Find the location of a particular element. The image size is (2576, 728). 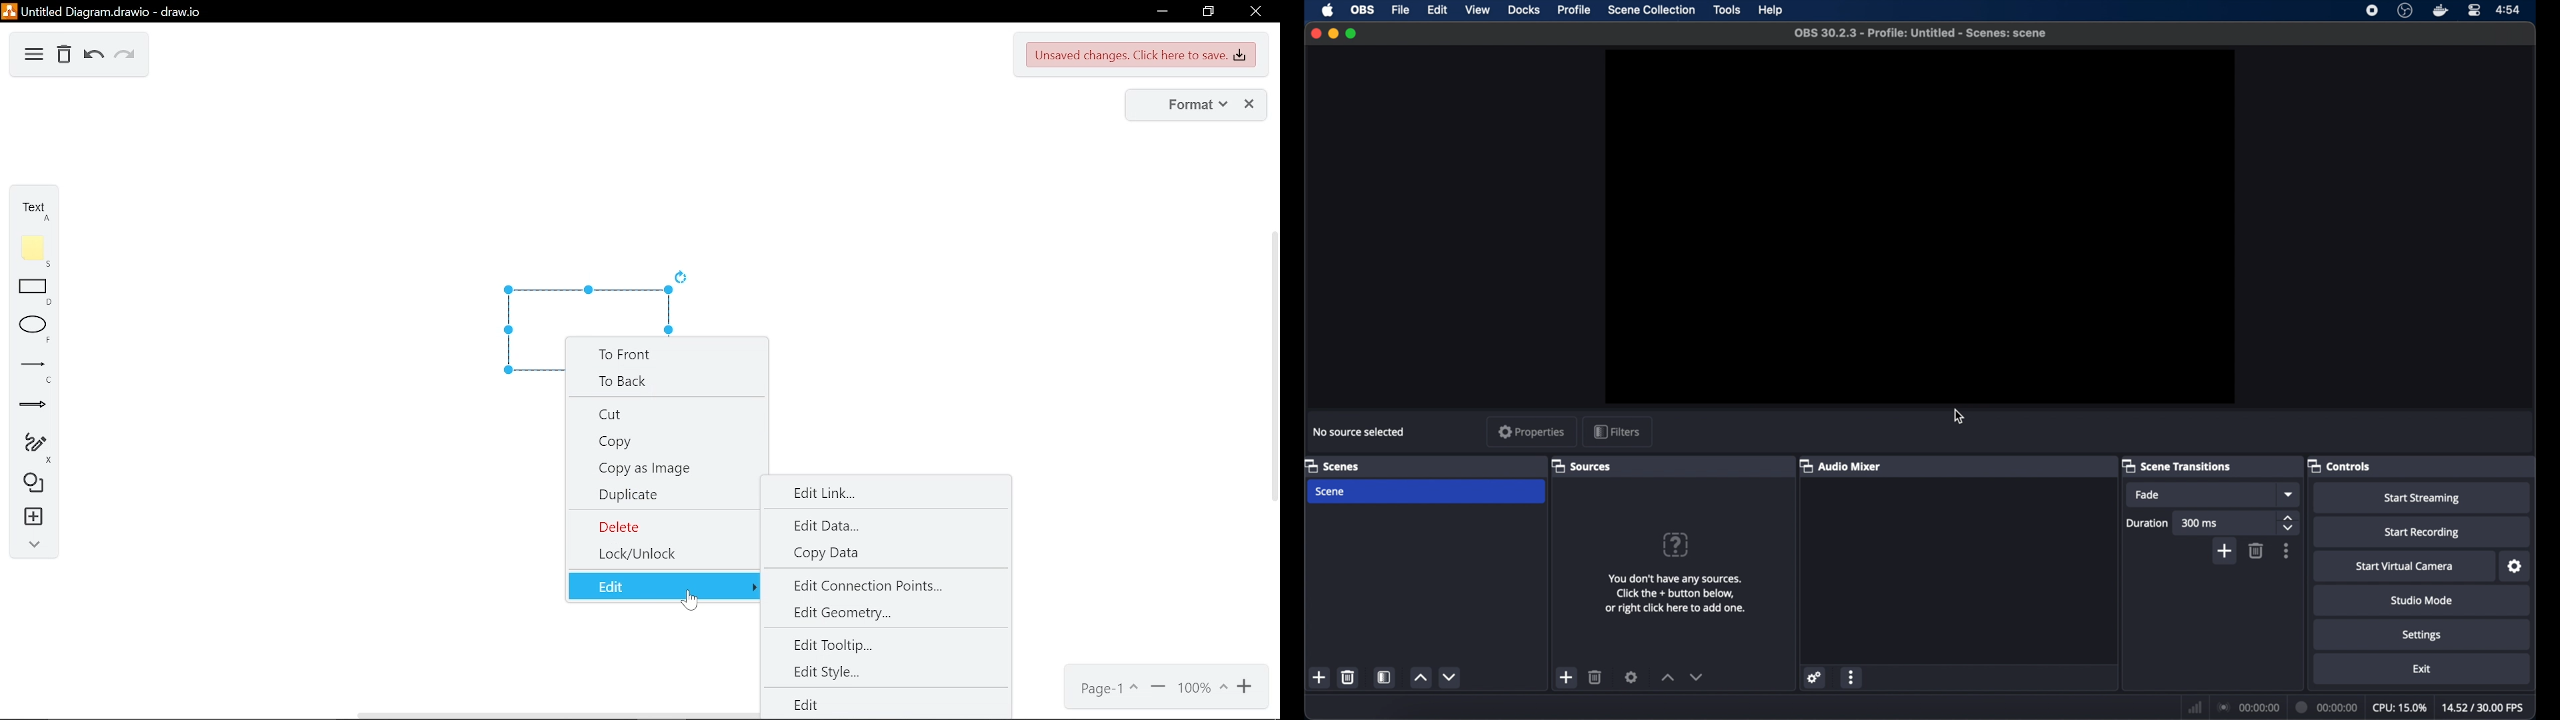

text is located at coordinates (38, 211).